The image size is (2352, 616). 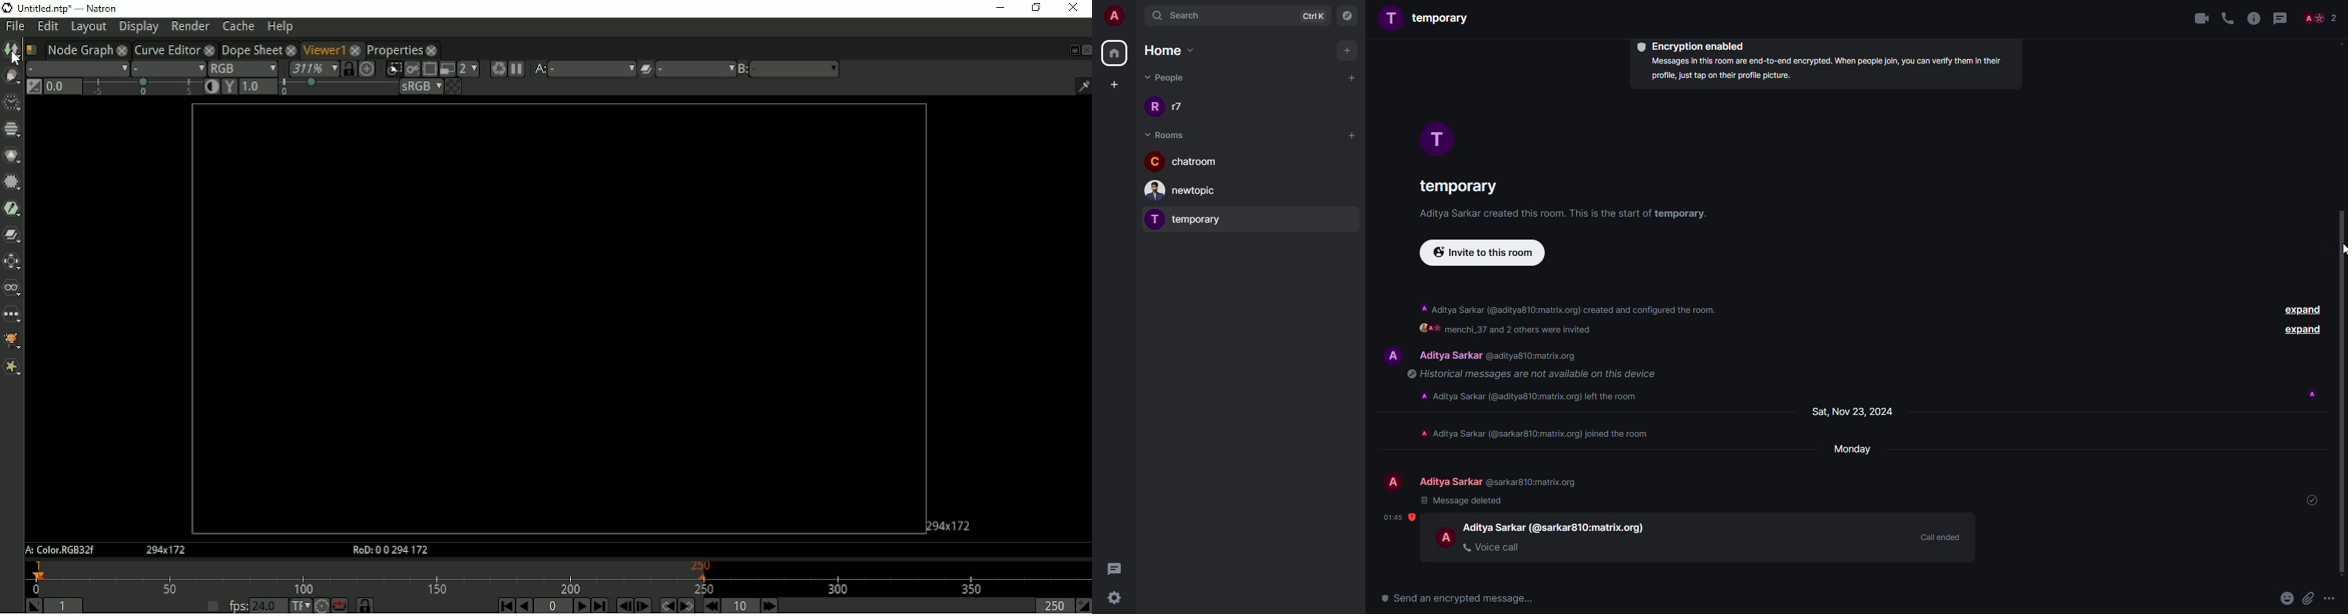 I want to click on A Aditya Sarkar (@aditya810:matrix.org) created and configured the room.
@4# menchi_37 and 2 others were invited, so click(x=1555, y=318).